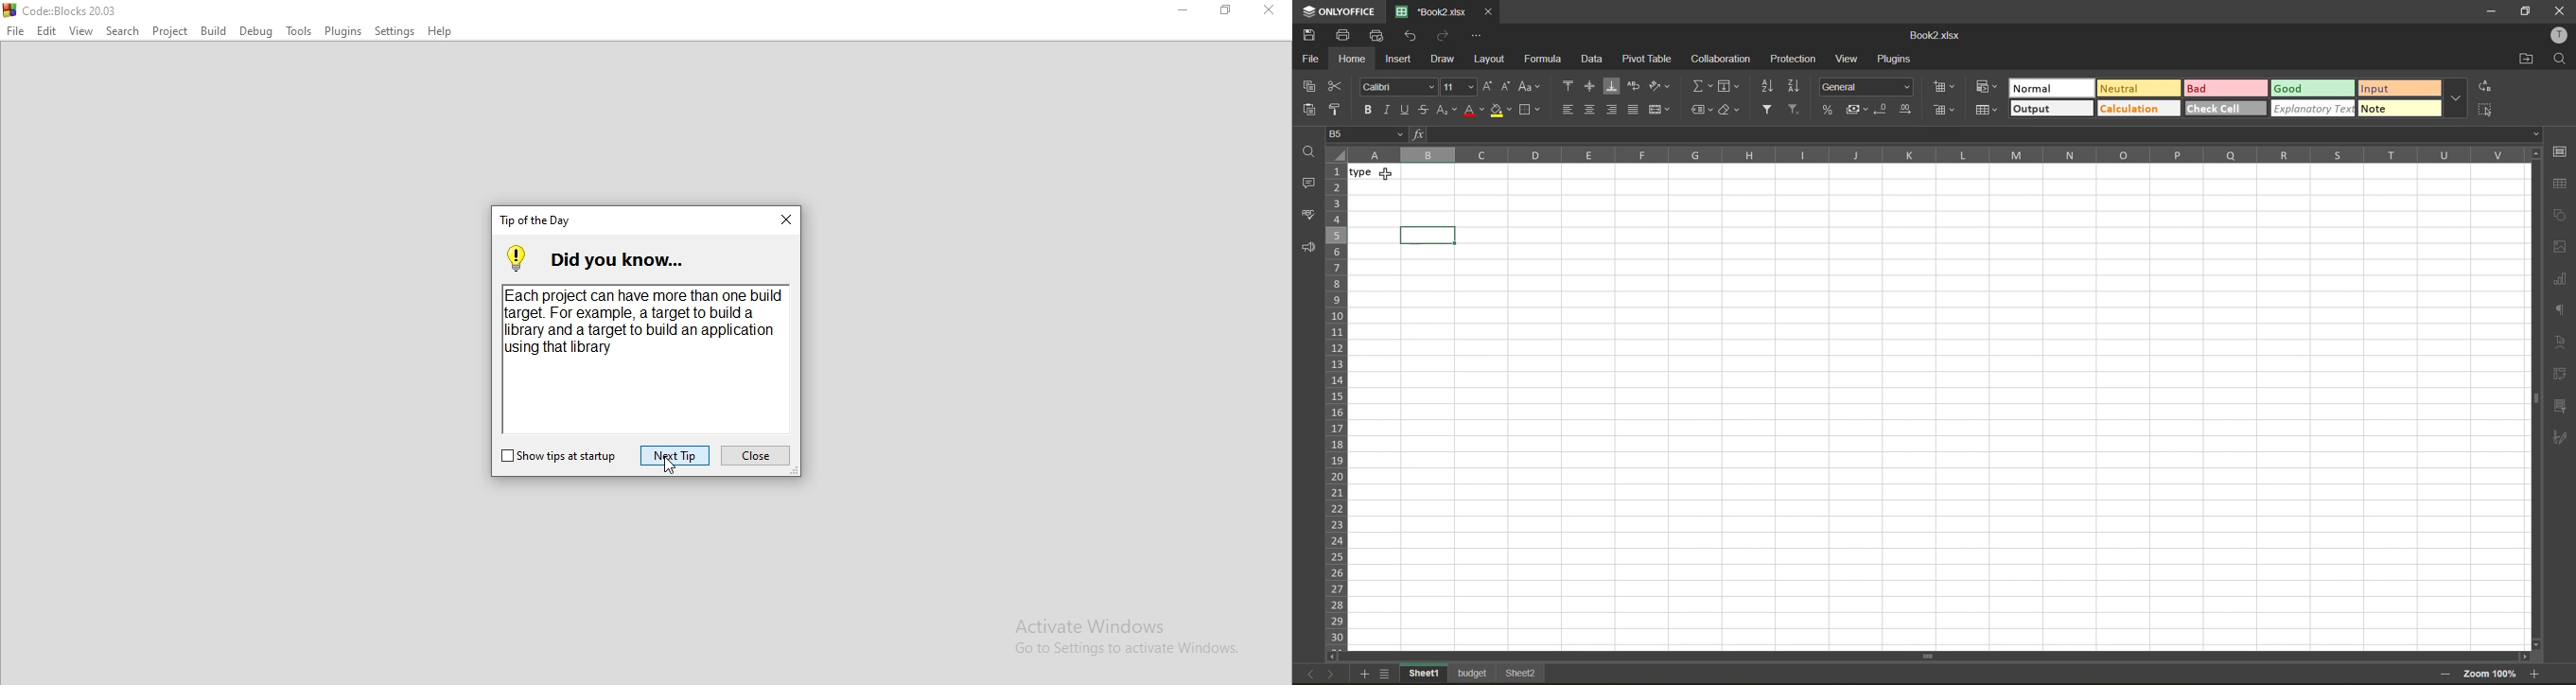 This screenshot has width=2576, height=700. Describe the element at coordinates (2562, 375) in the screenshot. I see `pivot table` at that location.